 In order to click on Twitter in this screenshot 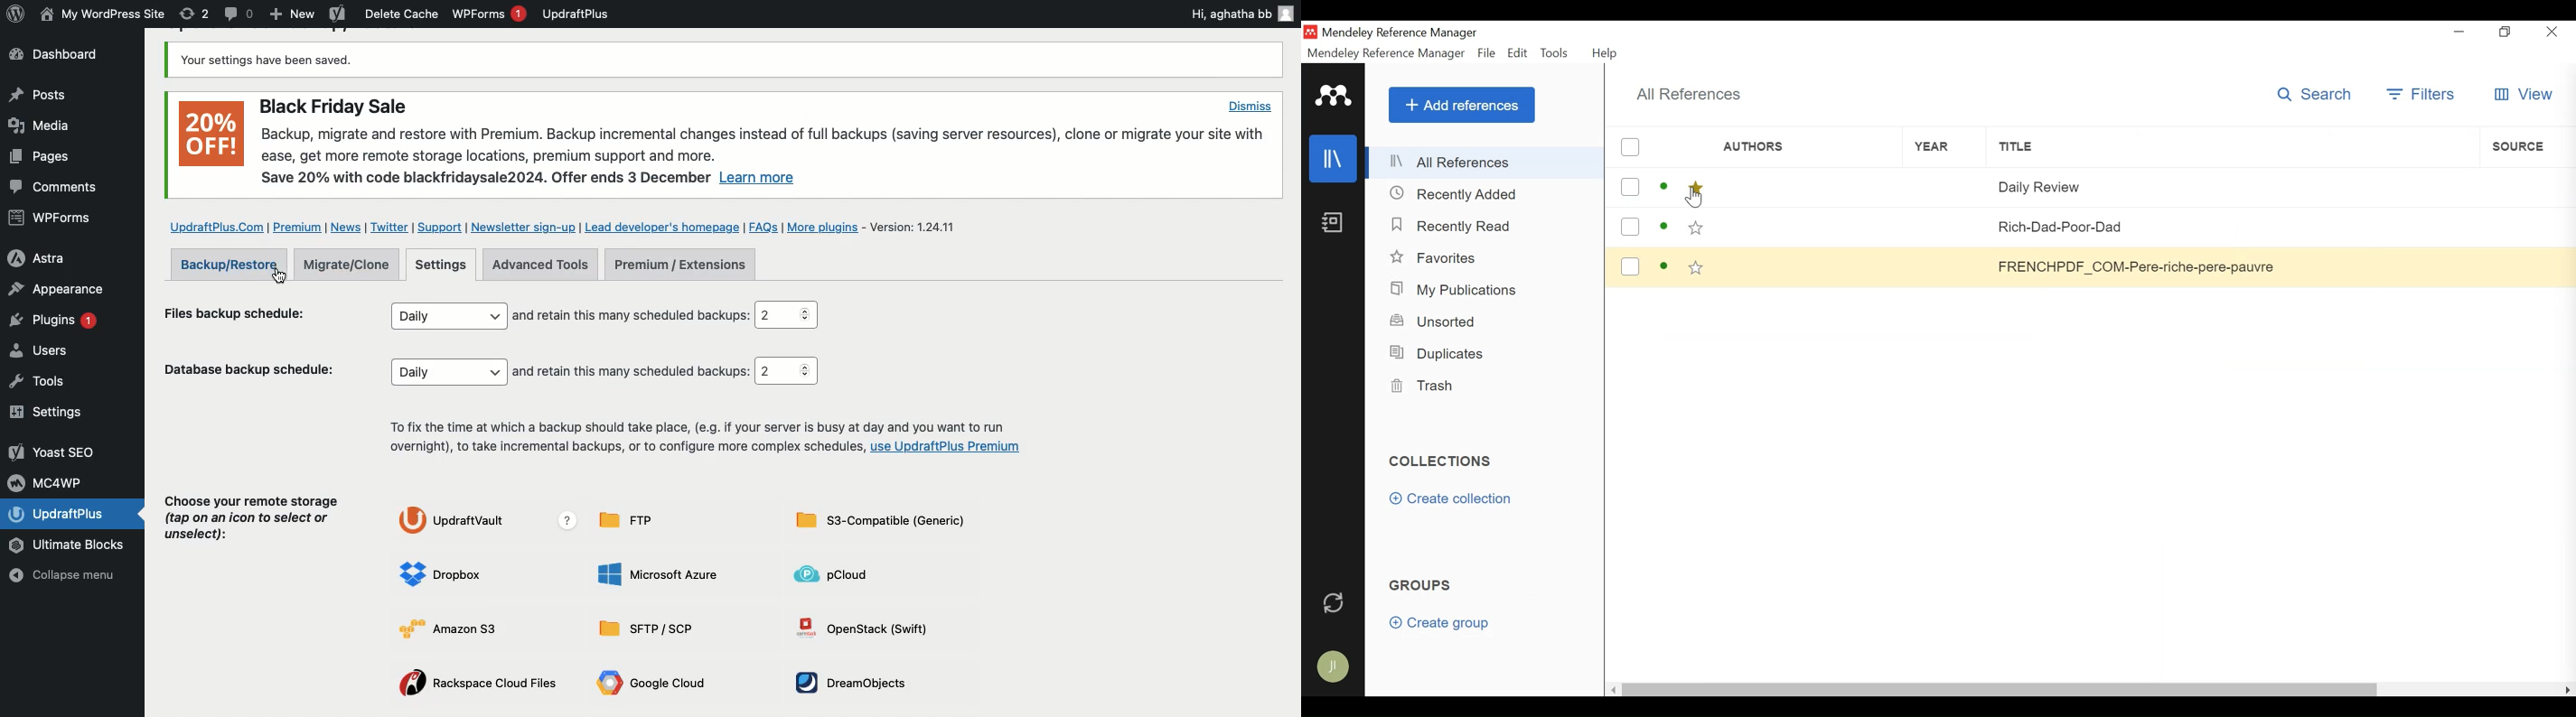, I will do `click(390, 226)`.